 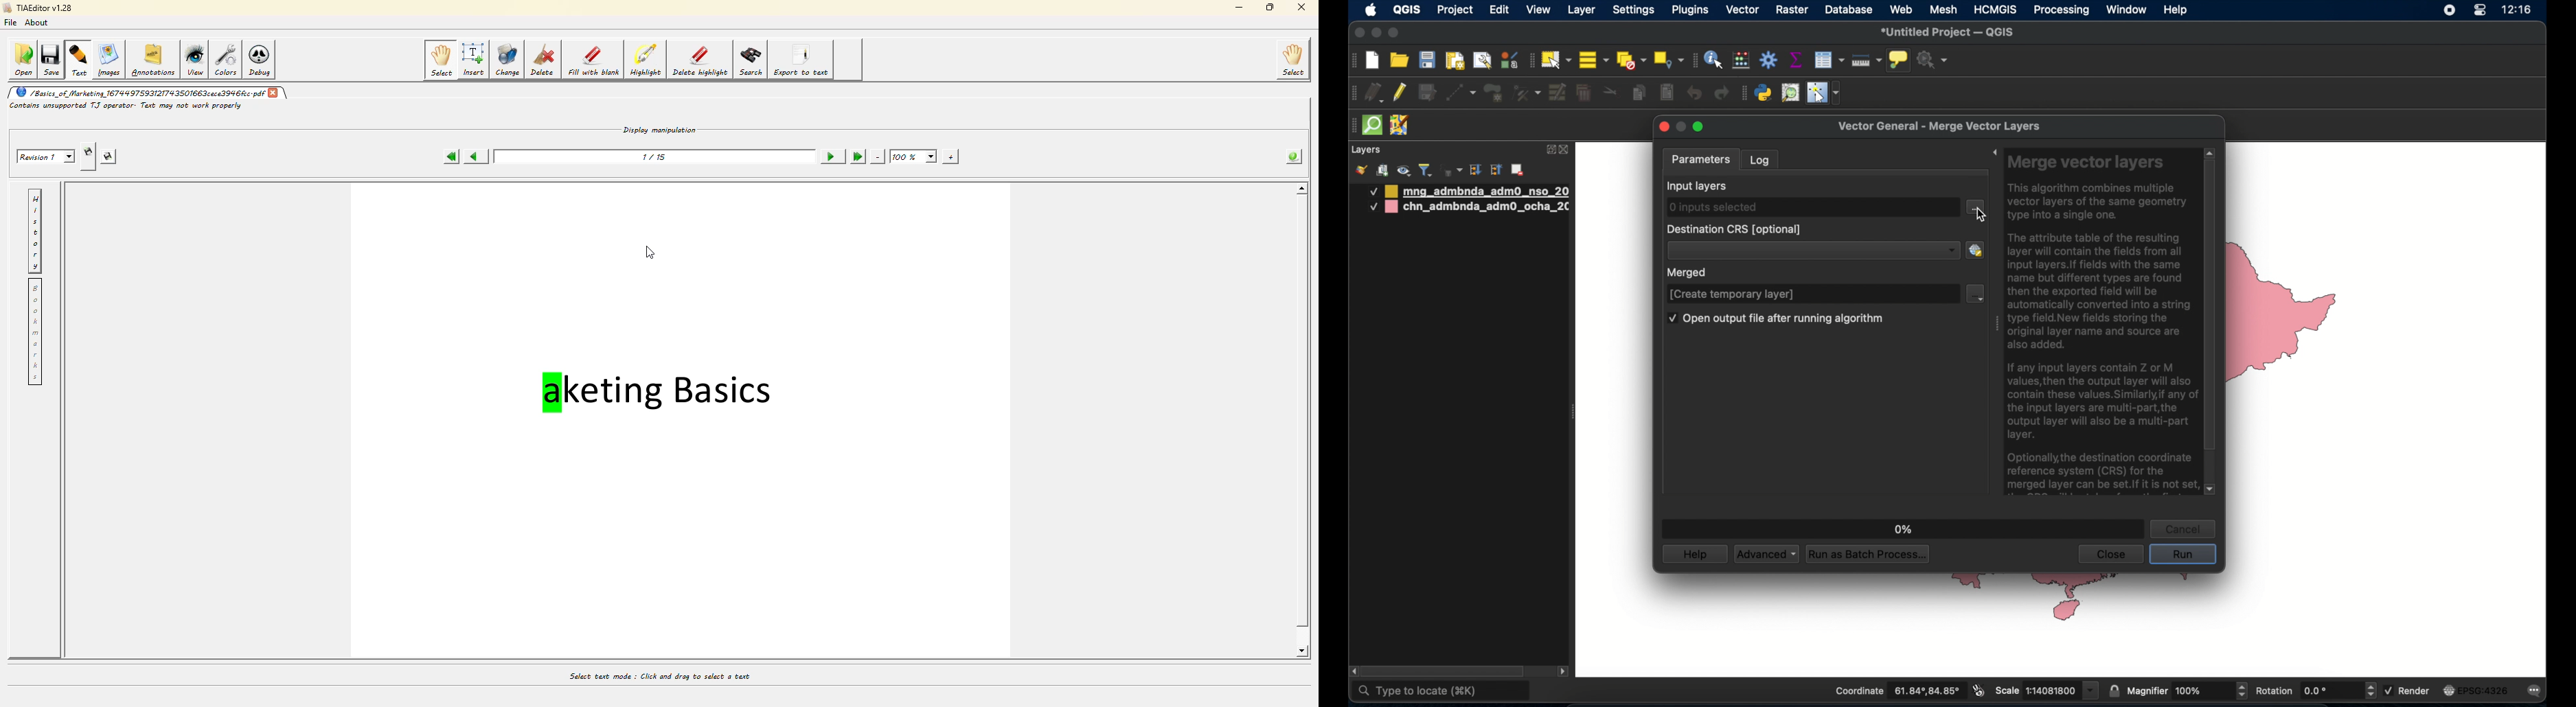 What do you see at coordinates (1790, 93) in the screenshot?
I see `osm place search` at bounding box center [1790, 93].